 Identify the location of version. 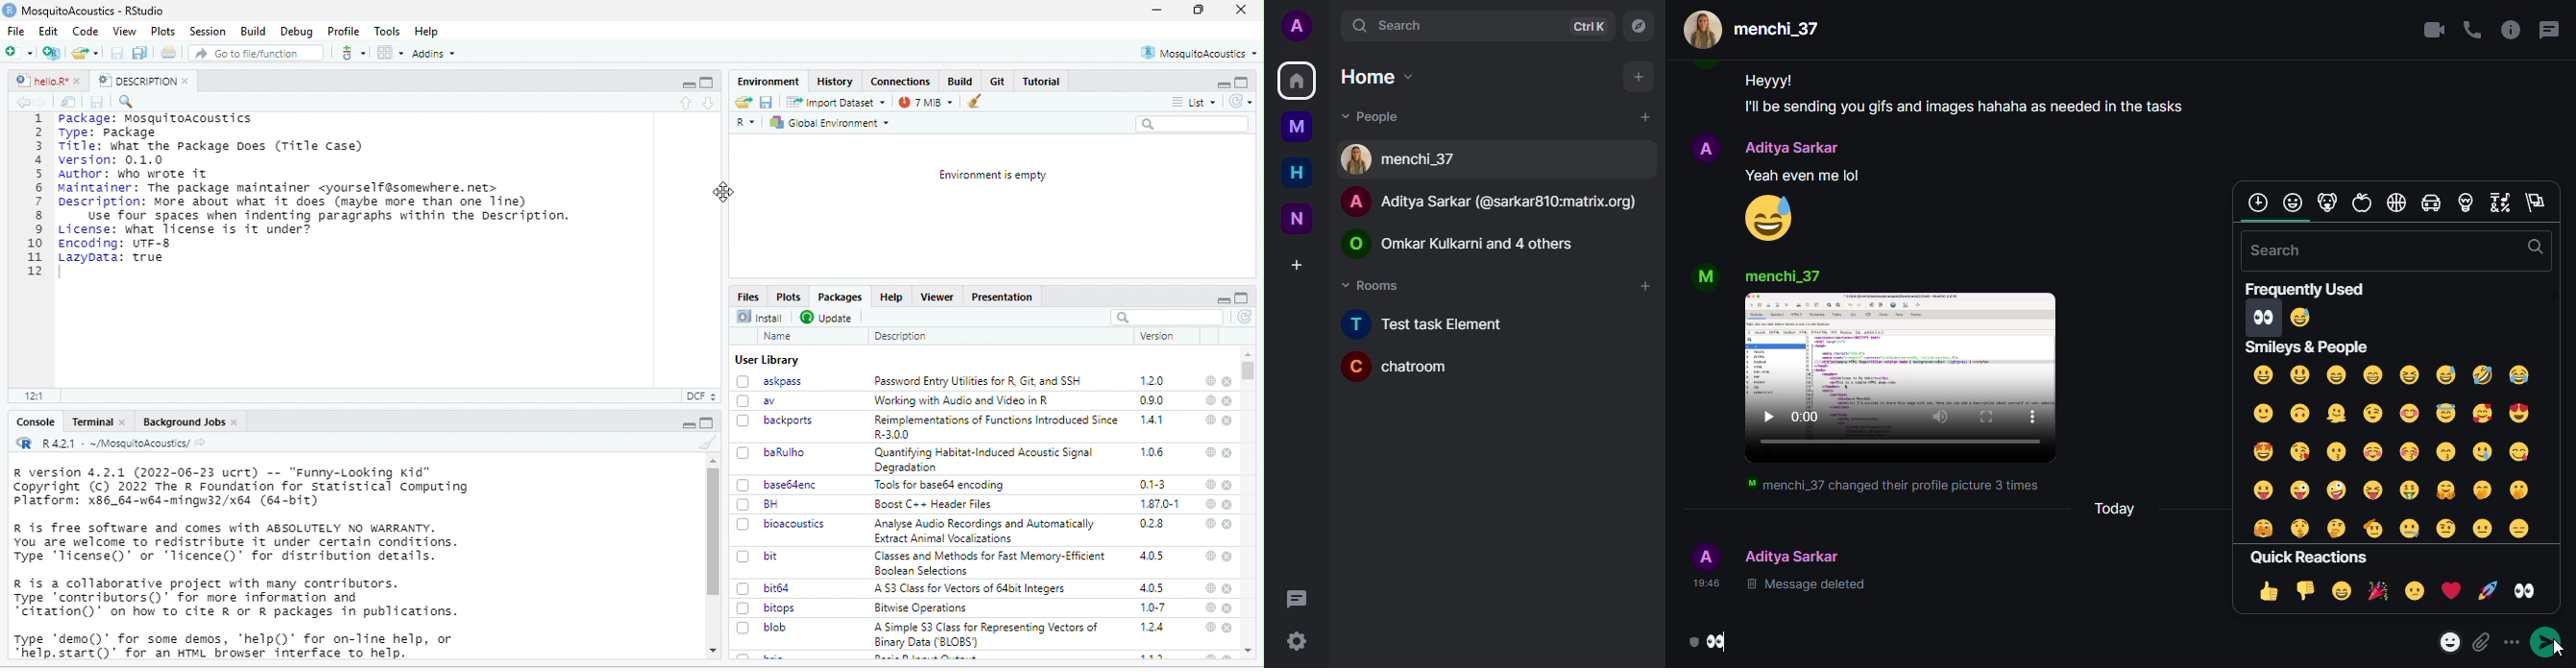
(1156, 336).